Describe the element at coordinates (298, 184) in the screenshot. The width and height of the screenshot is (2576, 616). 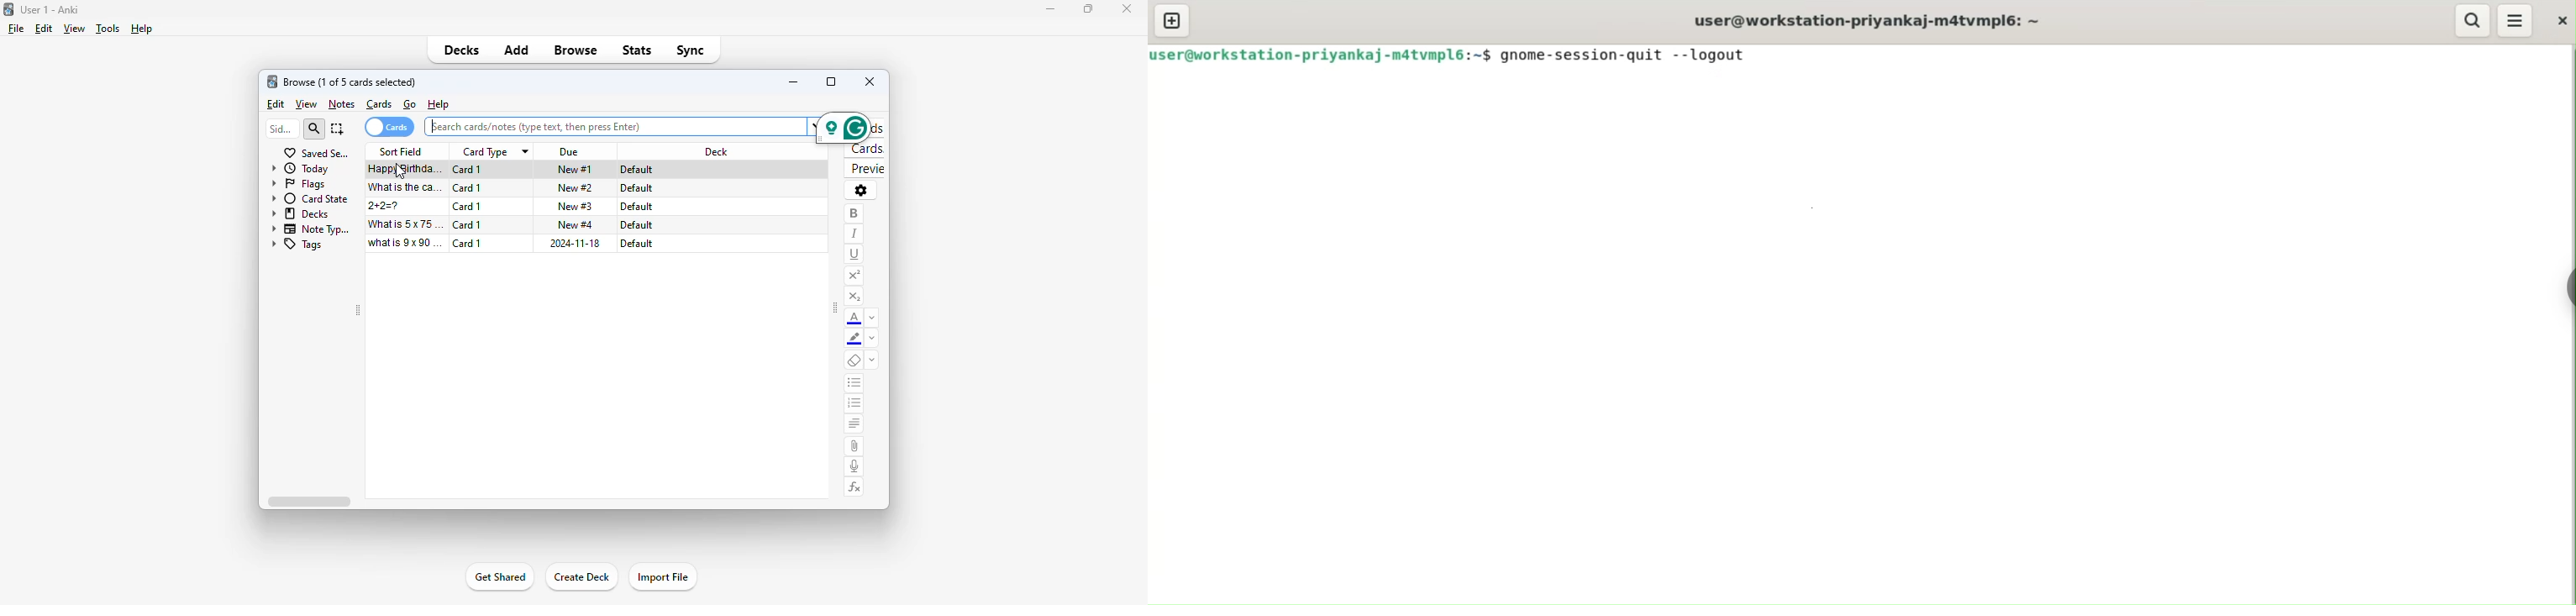
I see `flags` at that location.